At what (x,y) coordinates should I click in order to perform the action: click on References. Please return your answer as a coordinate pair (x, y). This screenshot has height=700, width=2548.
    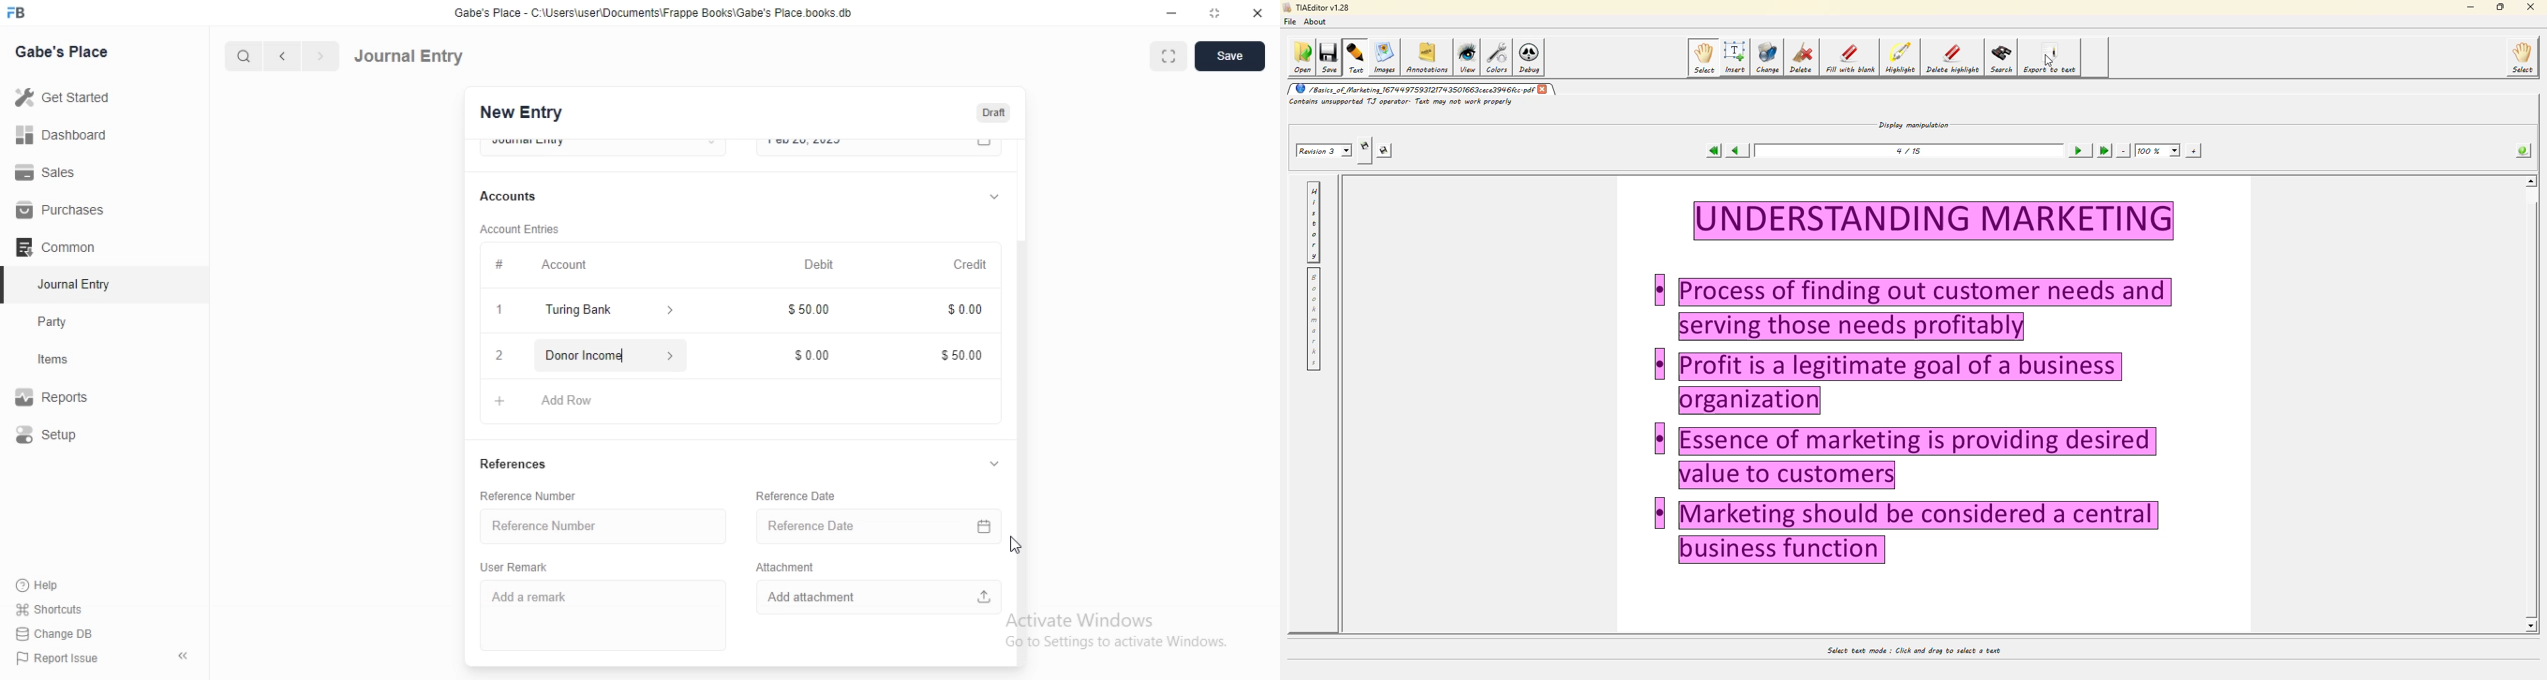
    Looking at the image, I should click on (515, 466).